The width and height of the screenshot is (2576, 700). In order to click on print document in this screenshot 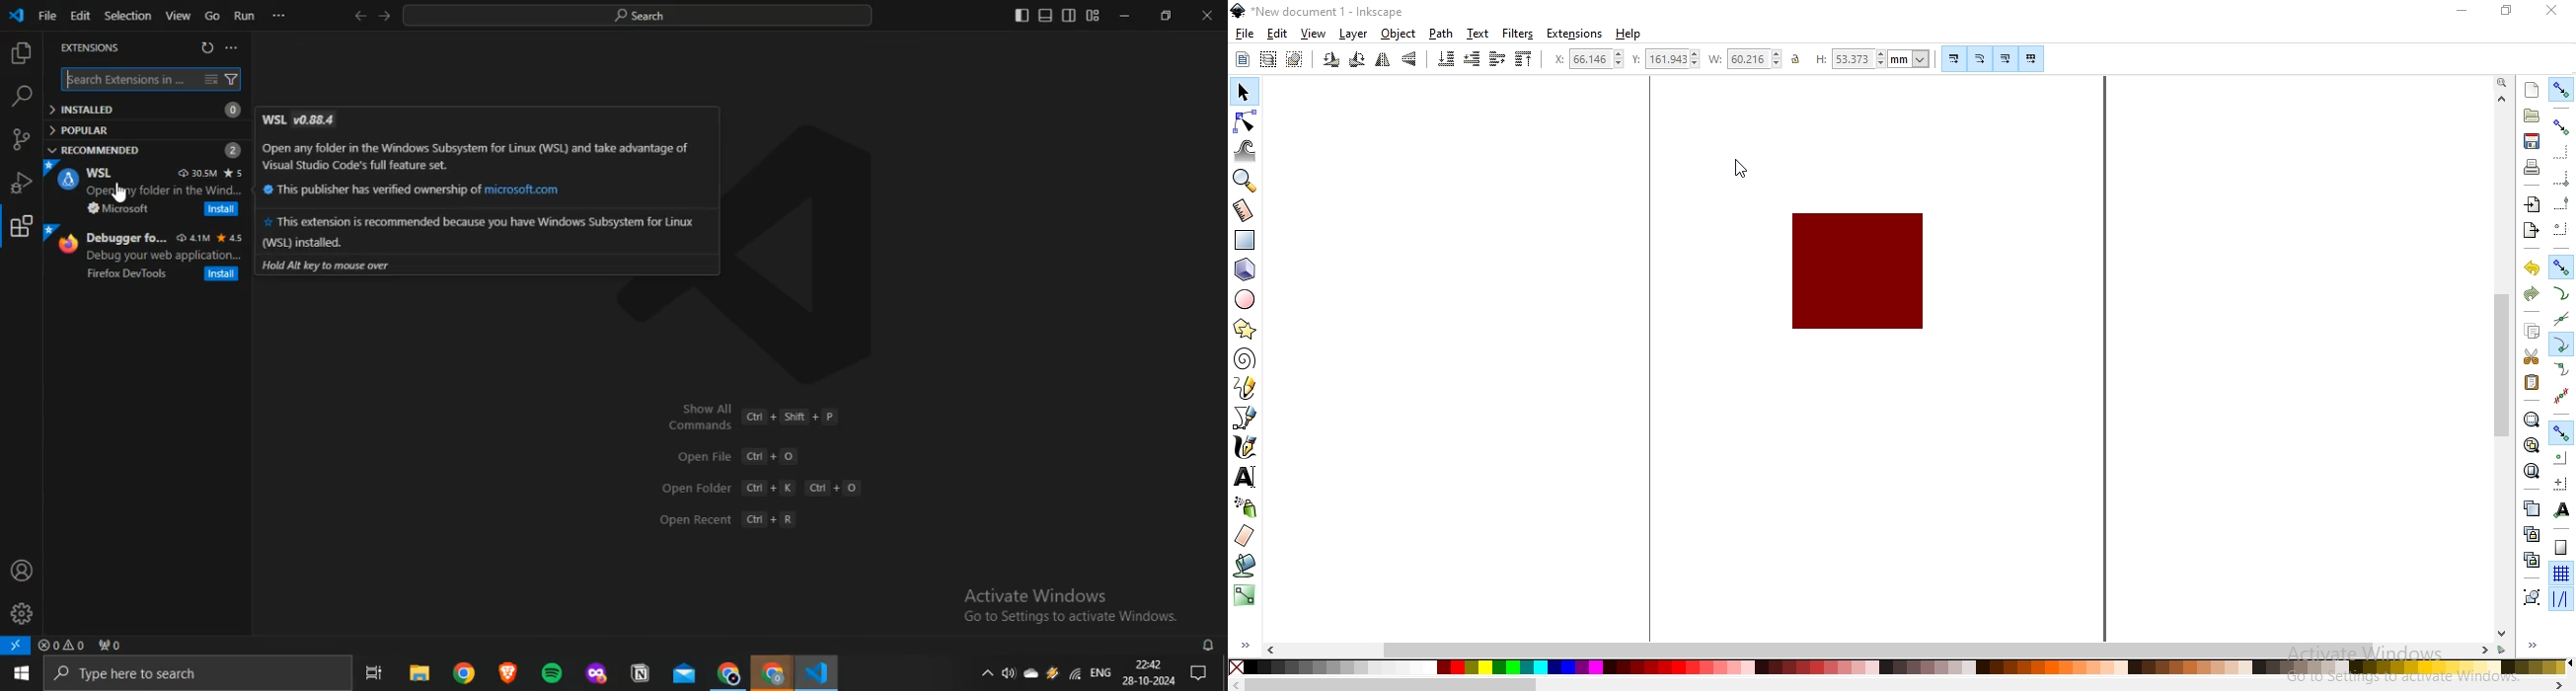, I will do `click(2530, 167)`.